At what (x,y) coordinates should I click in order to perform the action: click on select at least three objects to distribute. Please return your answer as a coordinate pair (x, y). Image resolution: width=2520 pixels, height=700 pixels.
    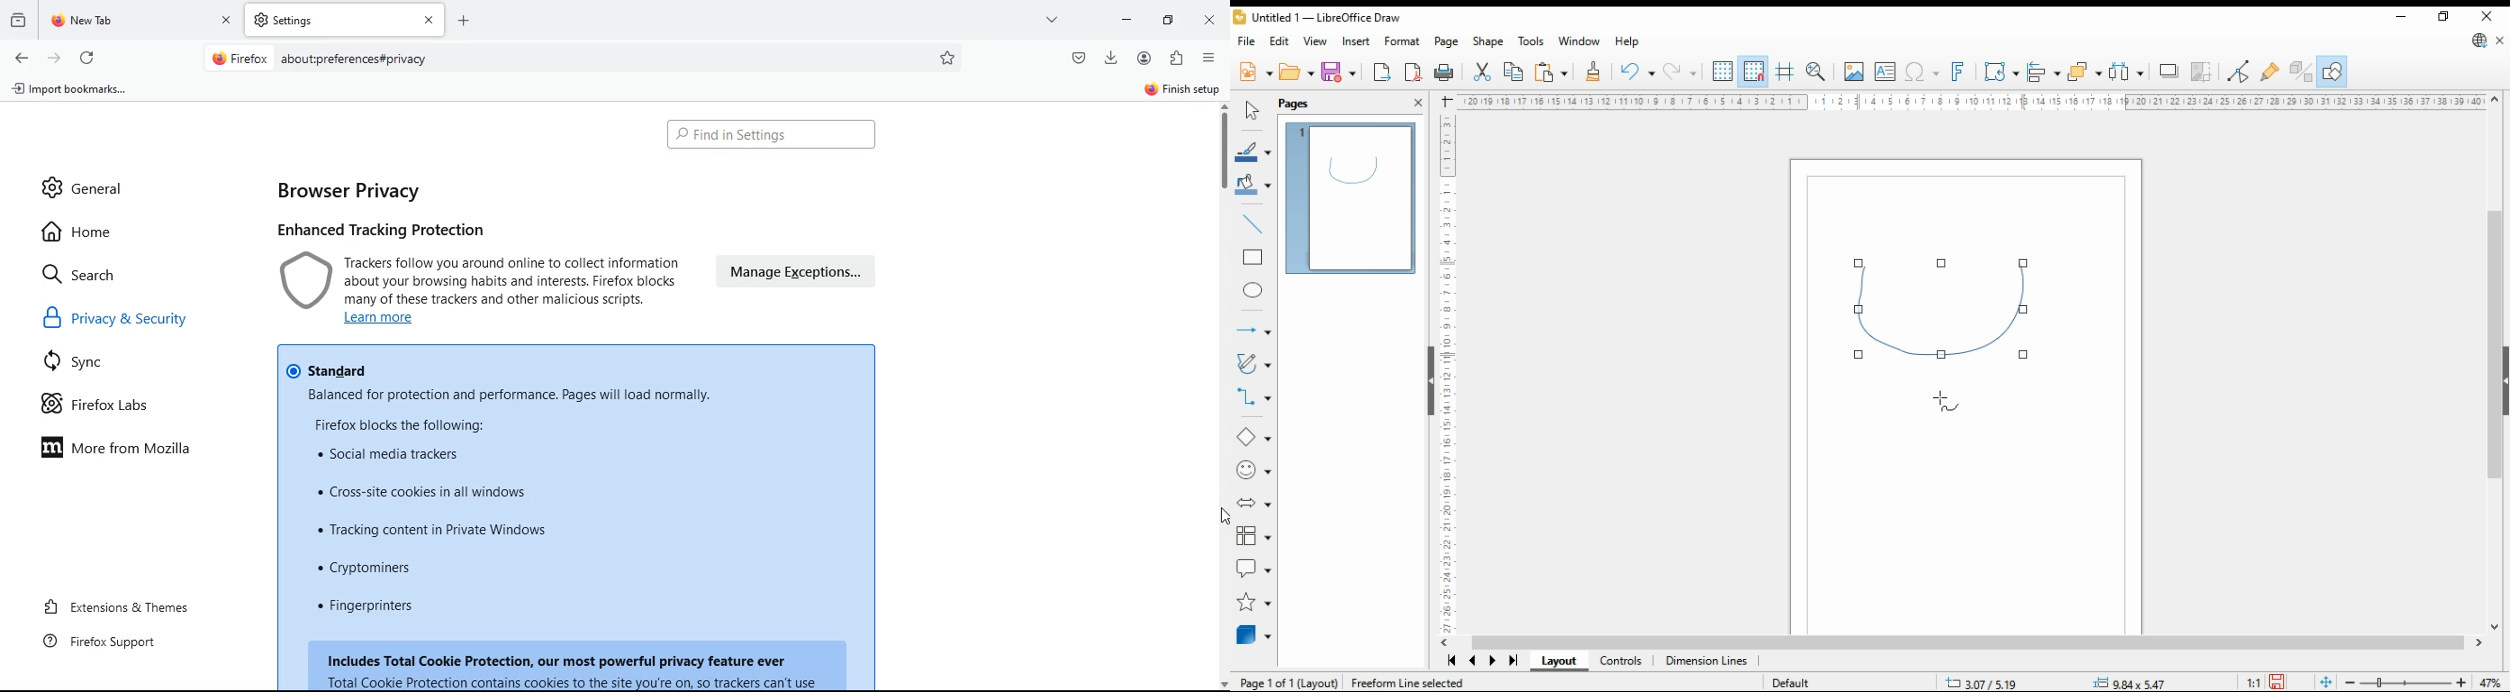
    Looking at the image, I should click on (2125, 72).